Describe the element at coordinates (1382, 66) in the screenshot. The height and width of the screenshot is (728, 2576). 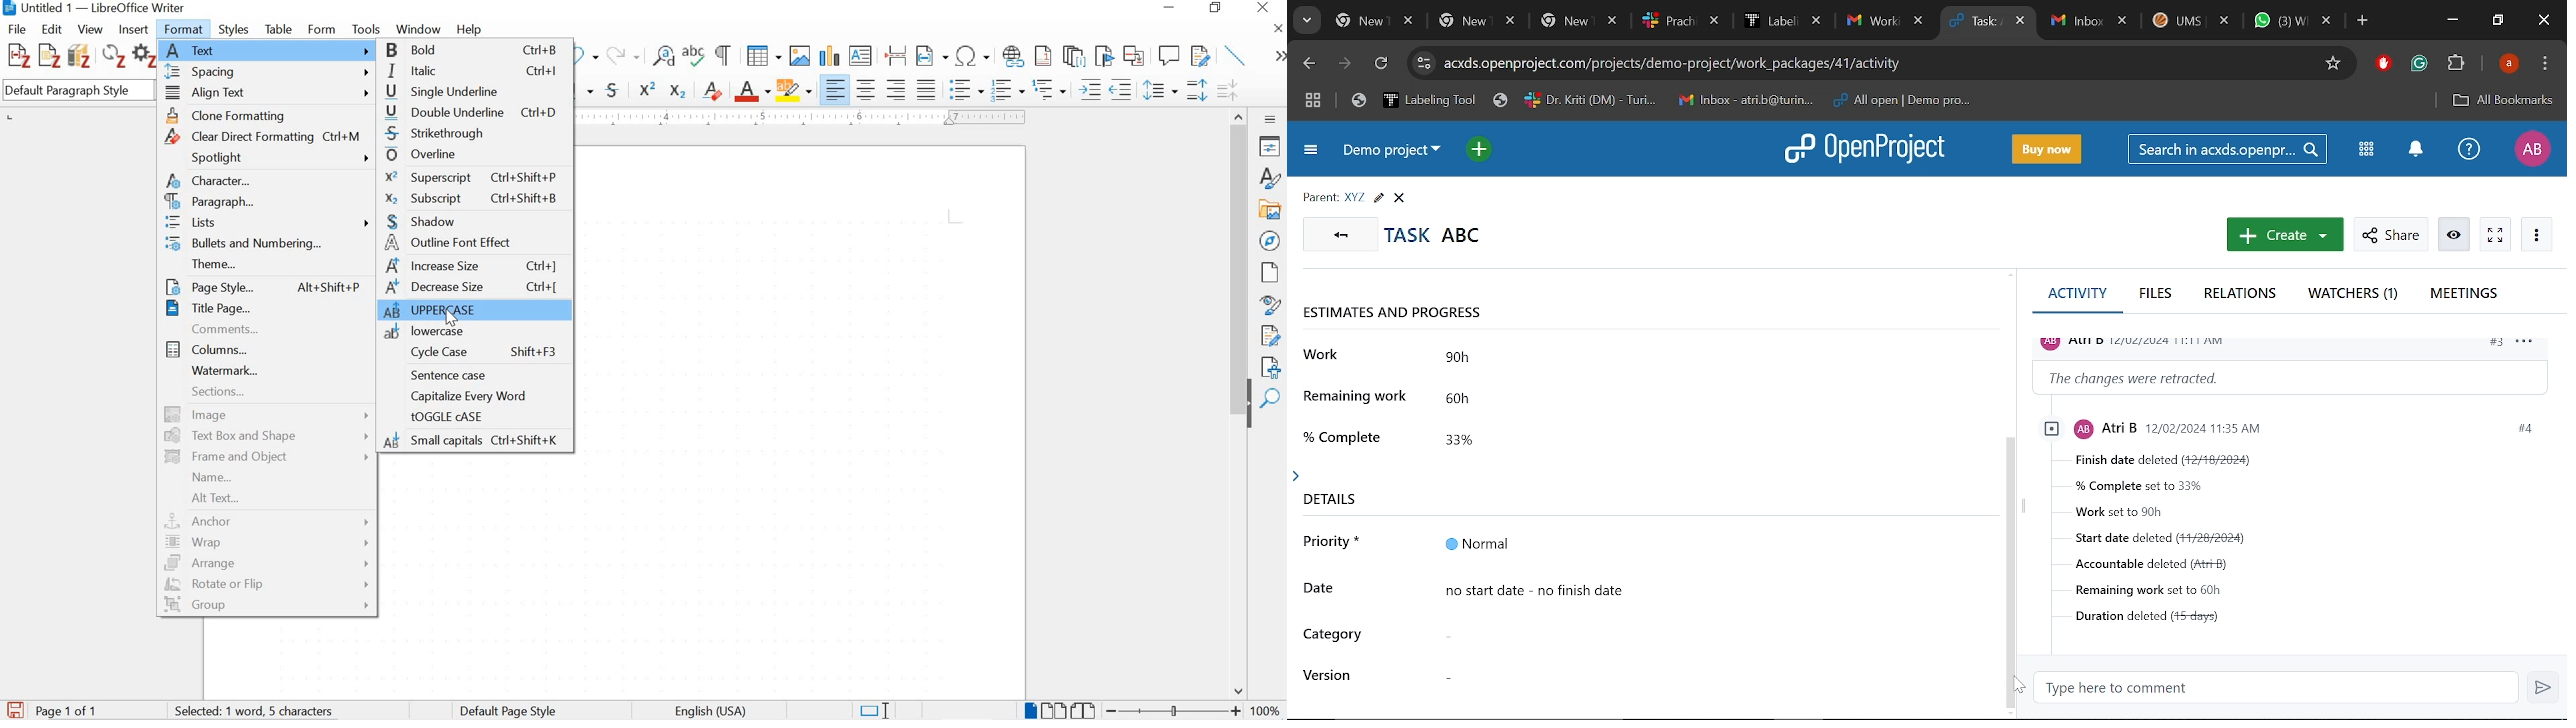
I see `Refresh` at that location.